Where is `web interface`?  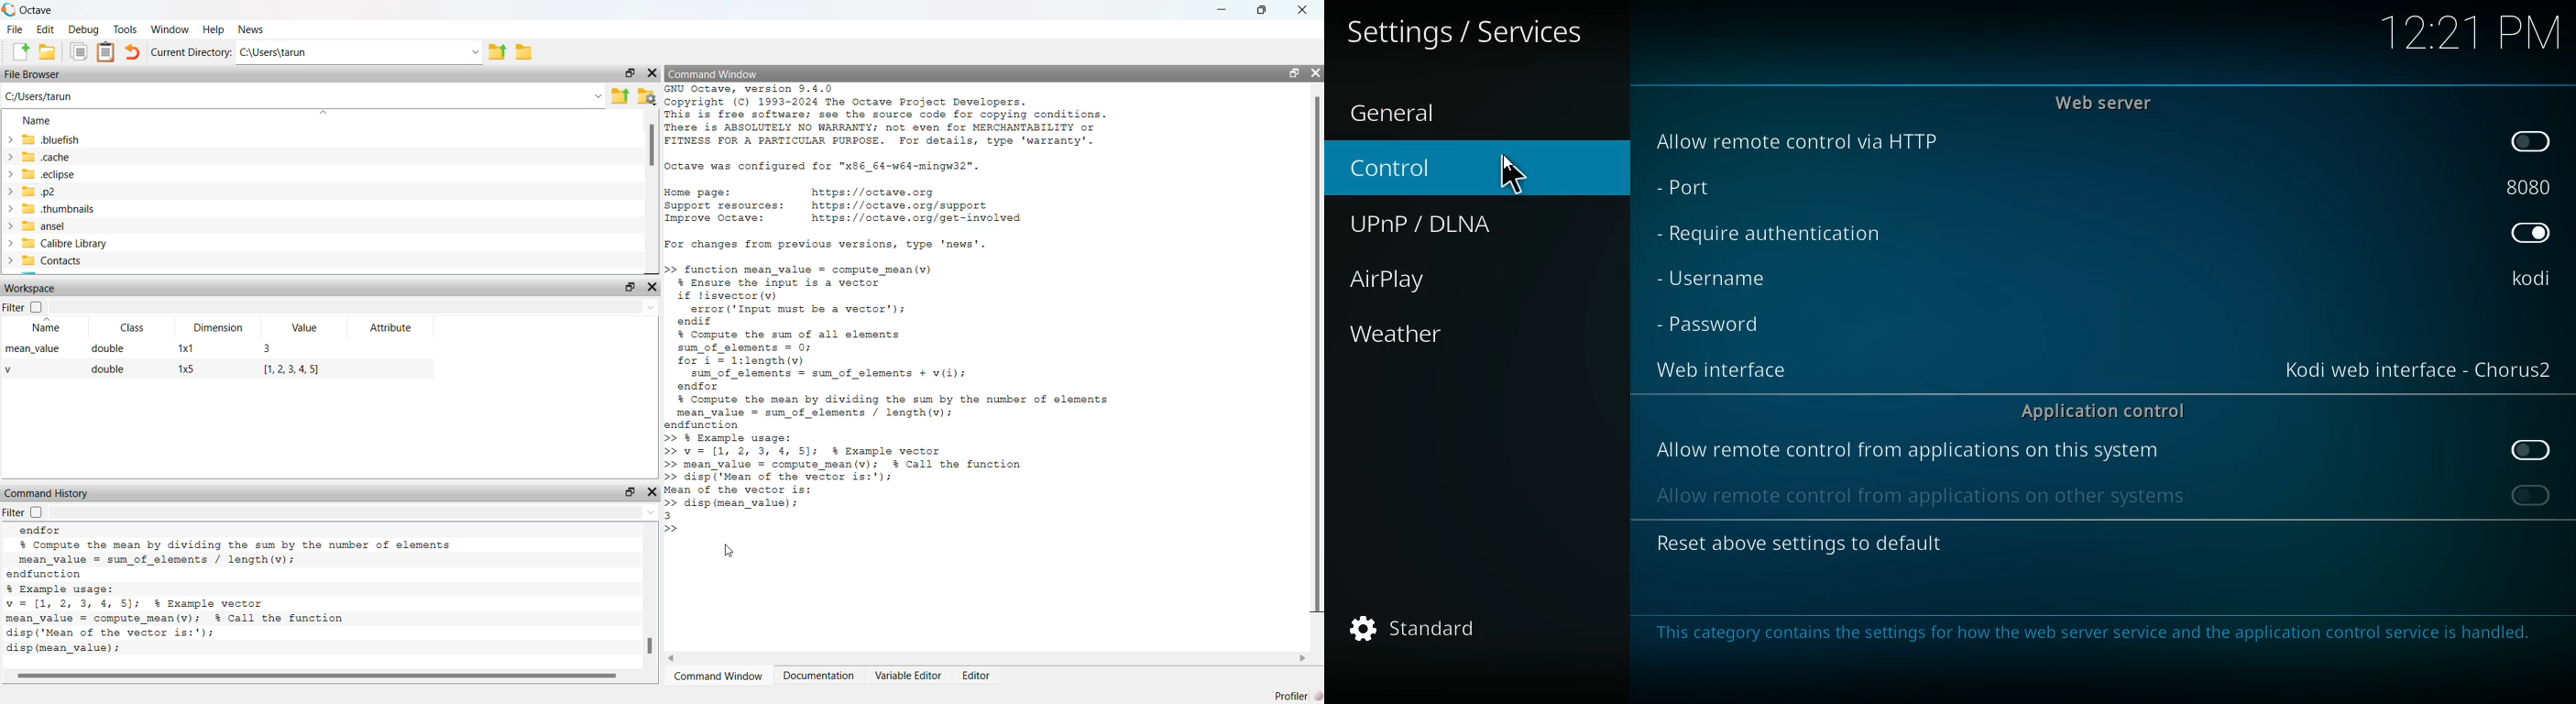 web interface is located at coordinates (2417, 368).